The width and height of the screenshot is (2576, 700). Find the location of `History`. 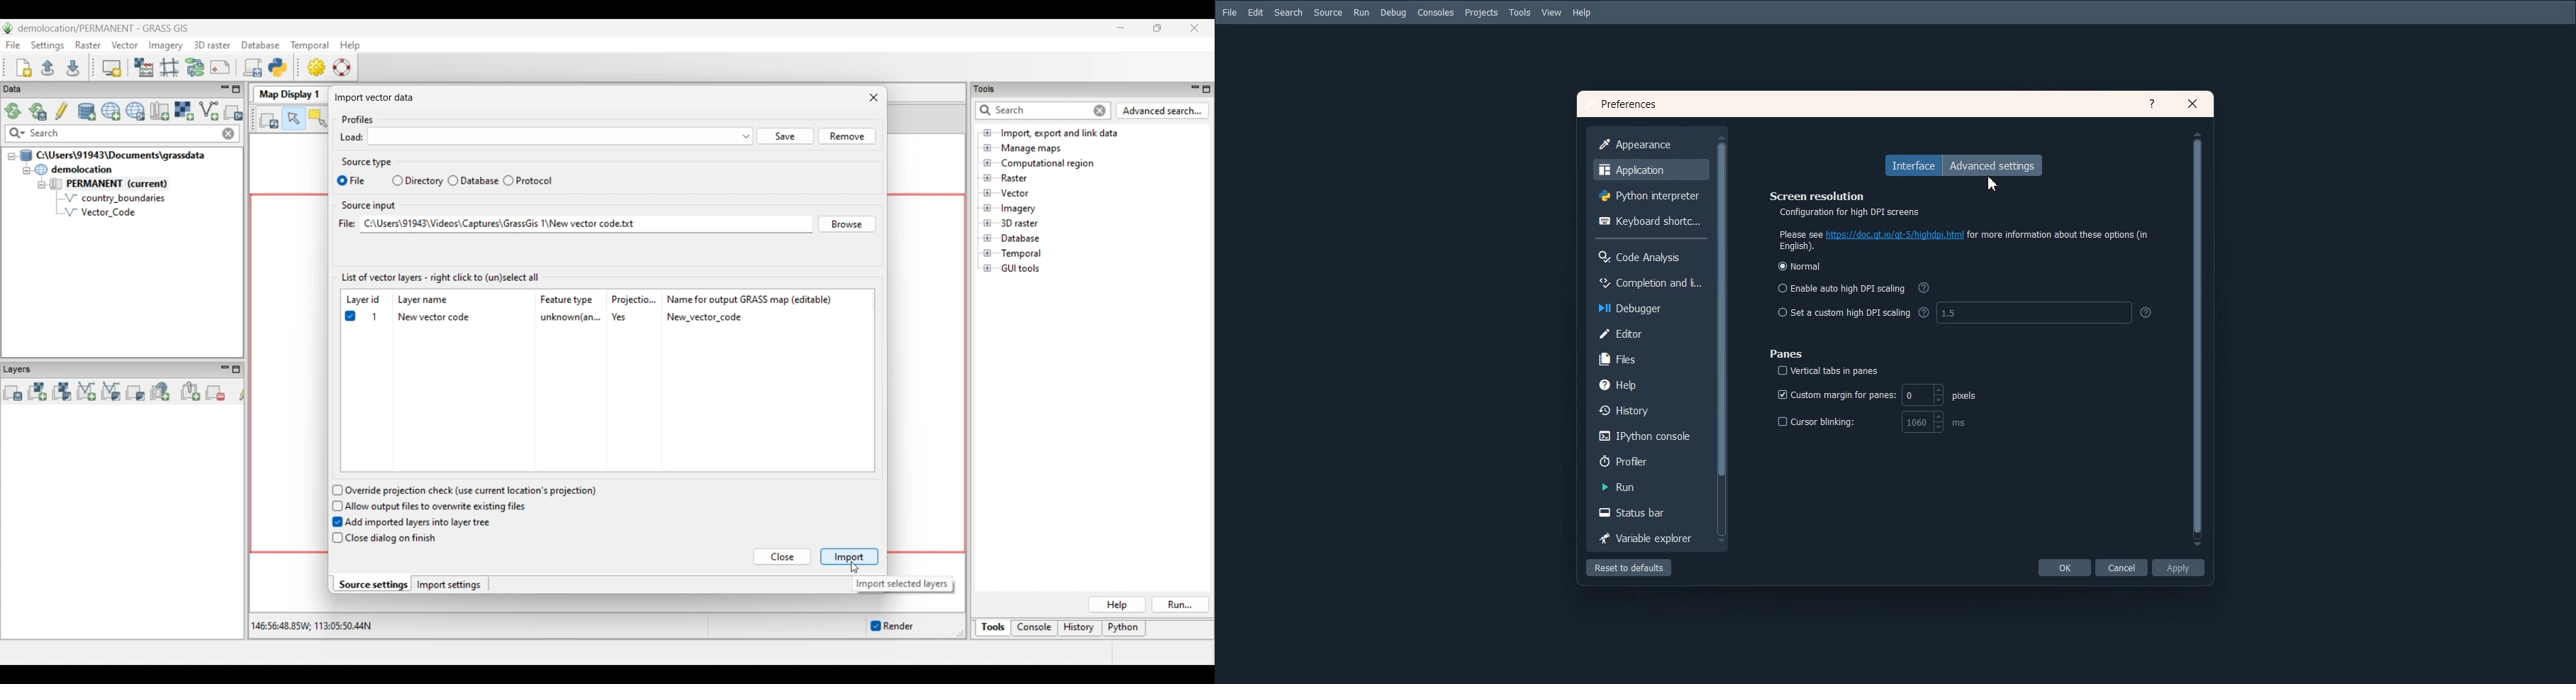

History is located at coordinates (1649, 412).